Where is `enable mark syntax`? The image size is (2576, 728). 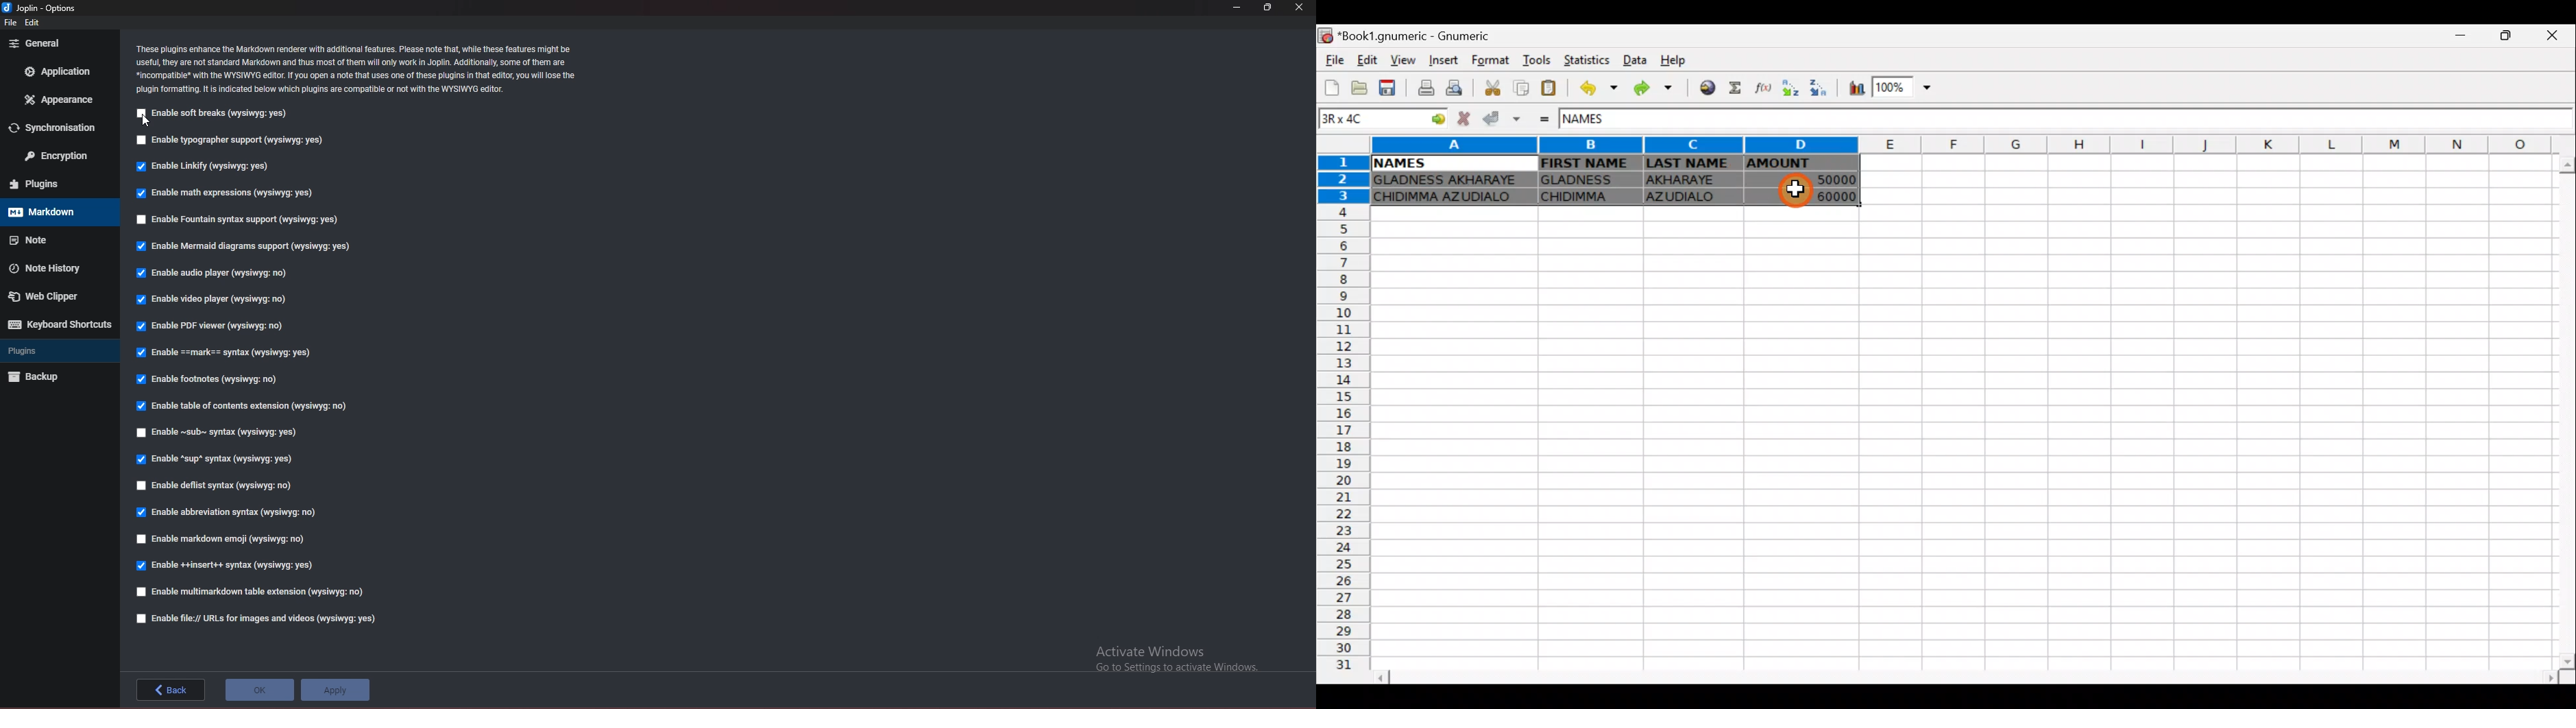
enable mark syntax is located at coordinates (230, 353).